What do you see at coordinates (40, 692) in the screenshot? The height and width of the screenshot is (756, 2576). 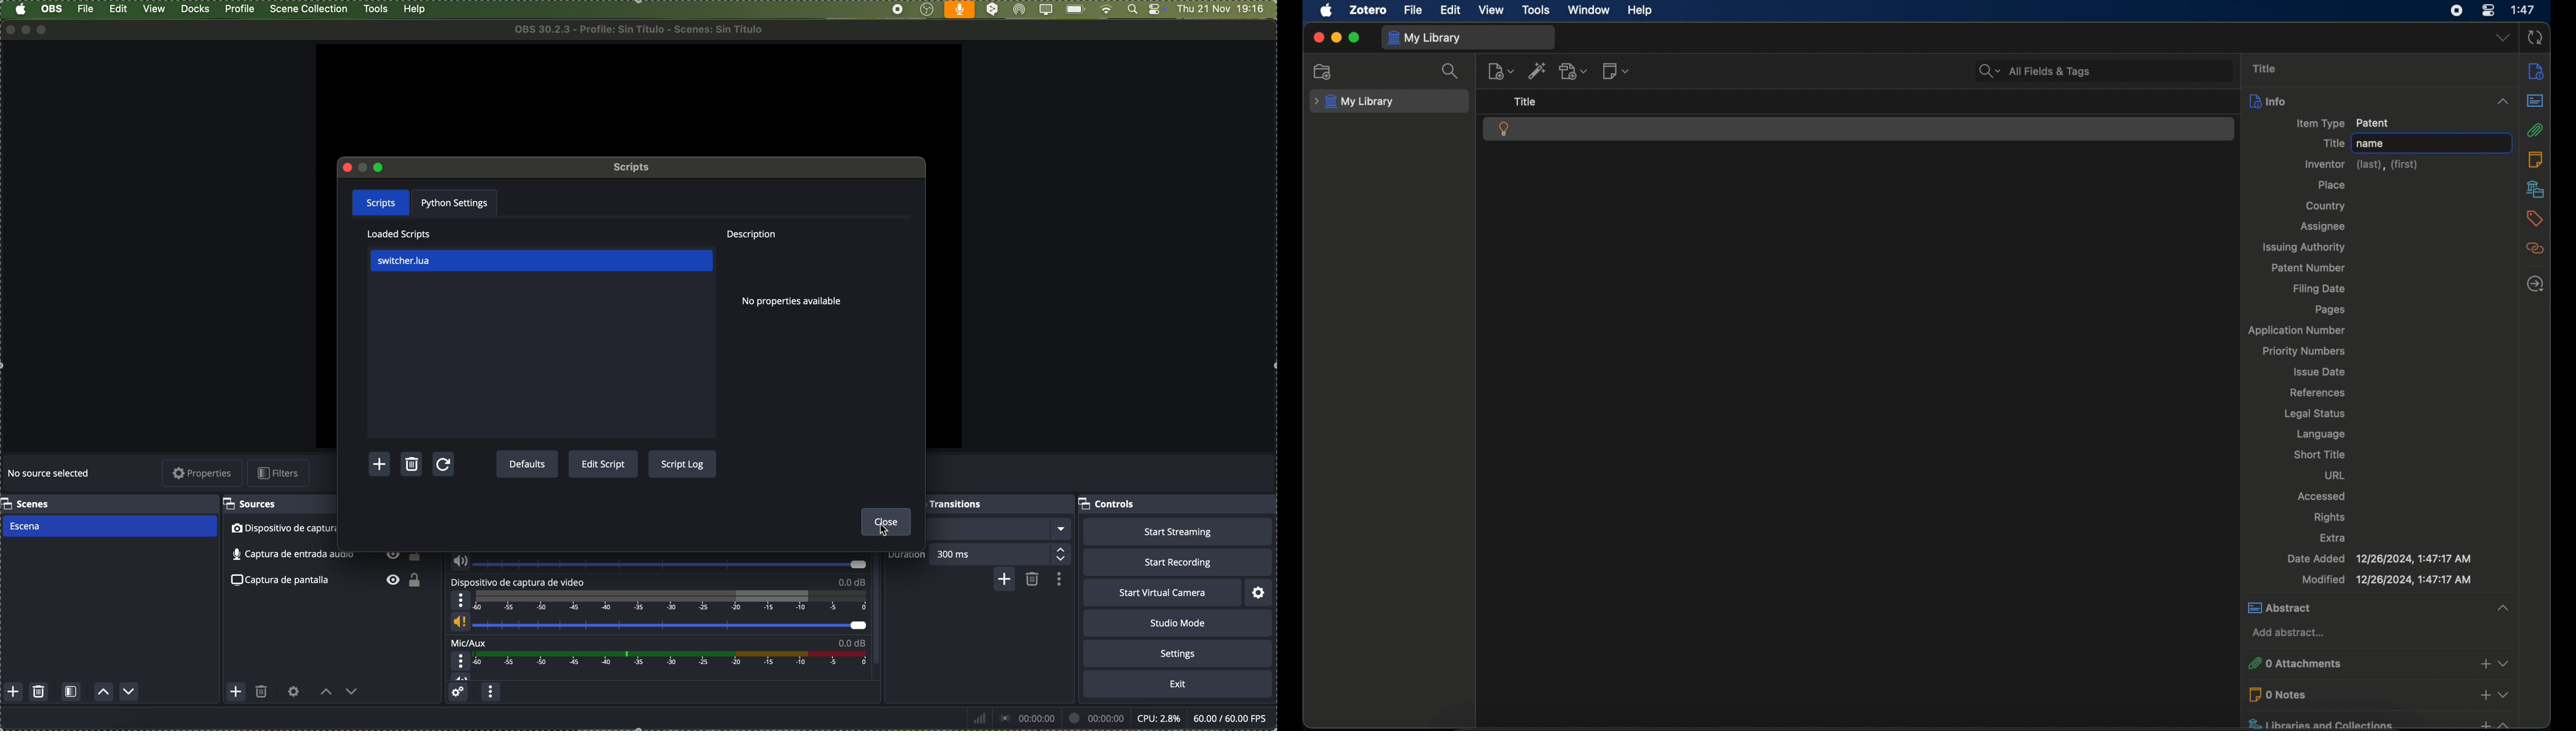 I see `remove selected scene` at bounding box center [40, 692].